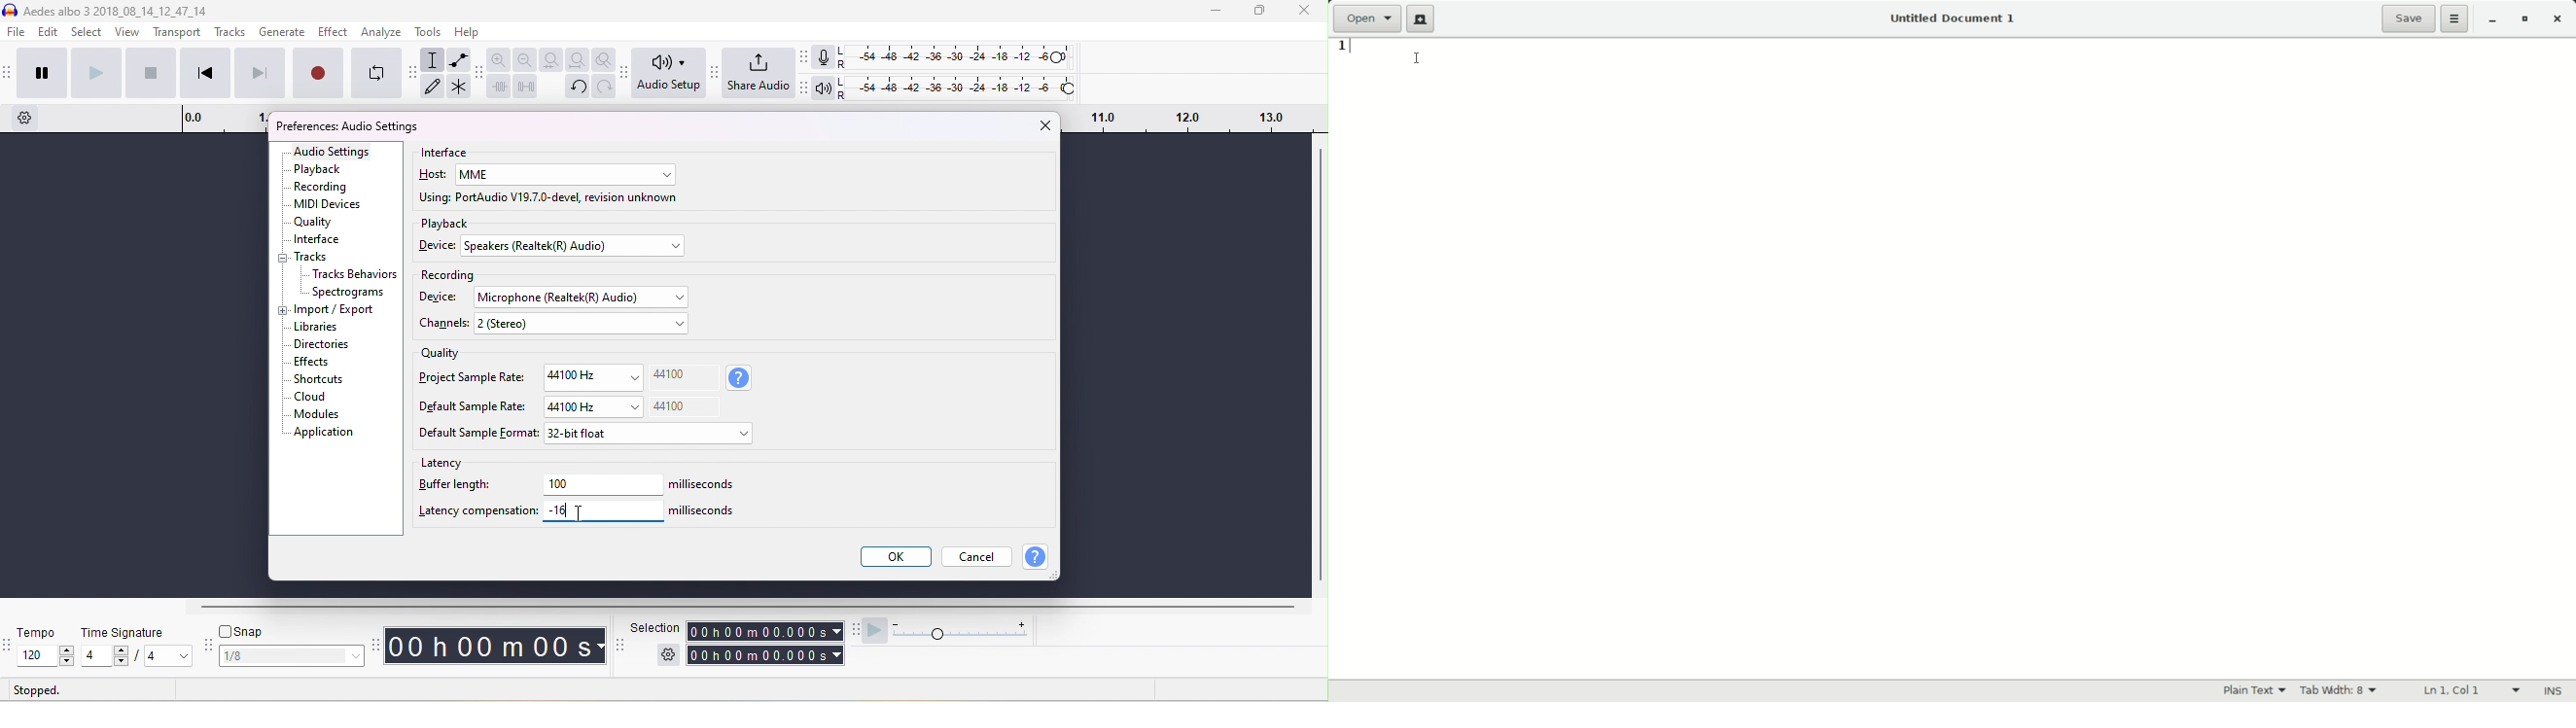  I want to click on share audio, so click(759, 75).